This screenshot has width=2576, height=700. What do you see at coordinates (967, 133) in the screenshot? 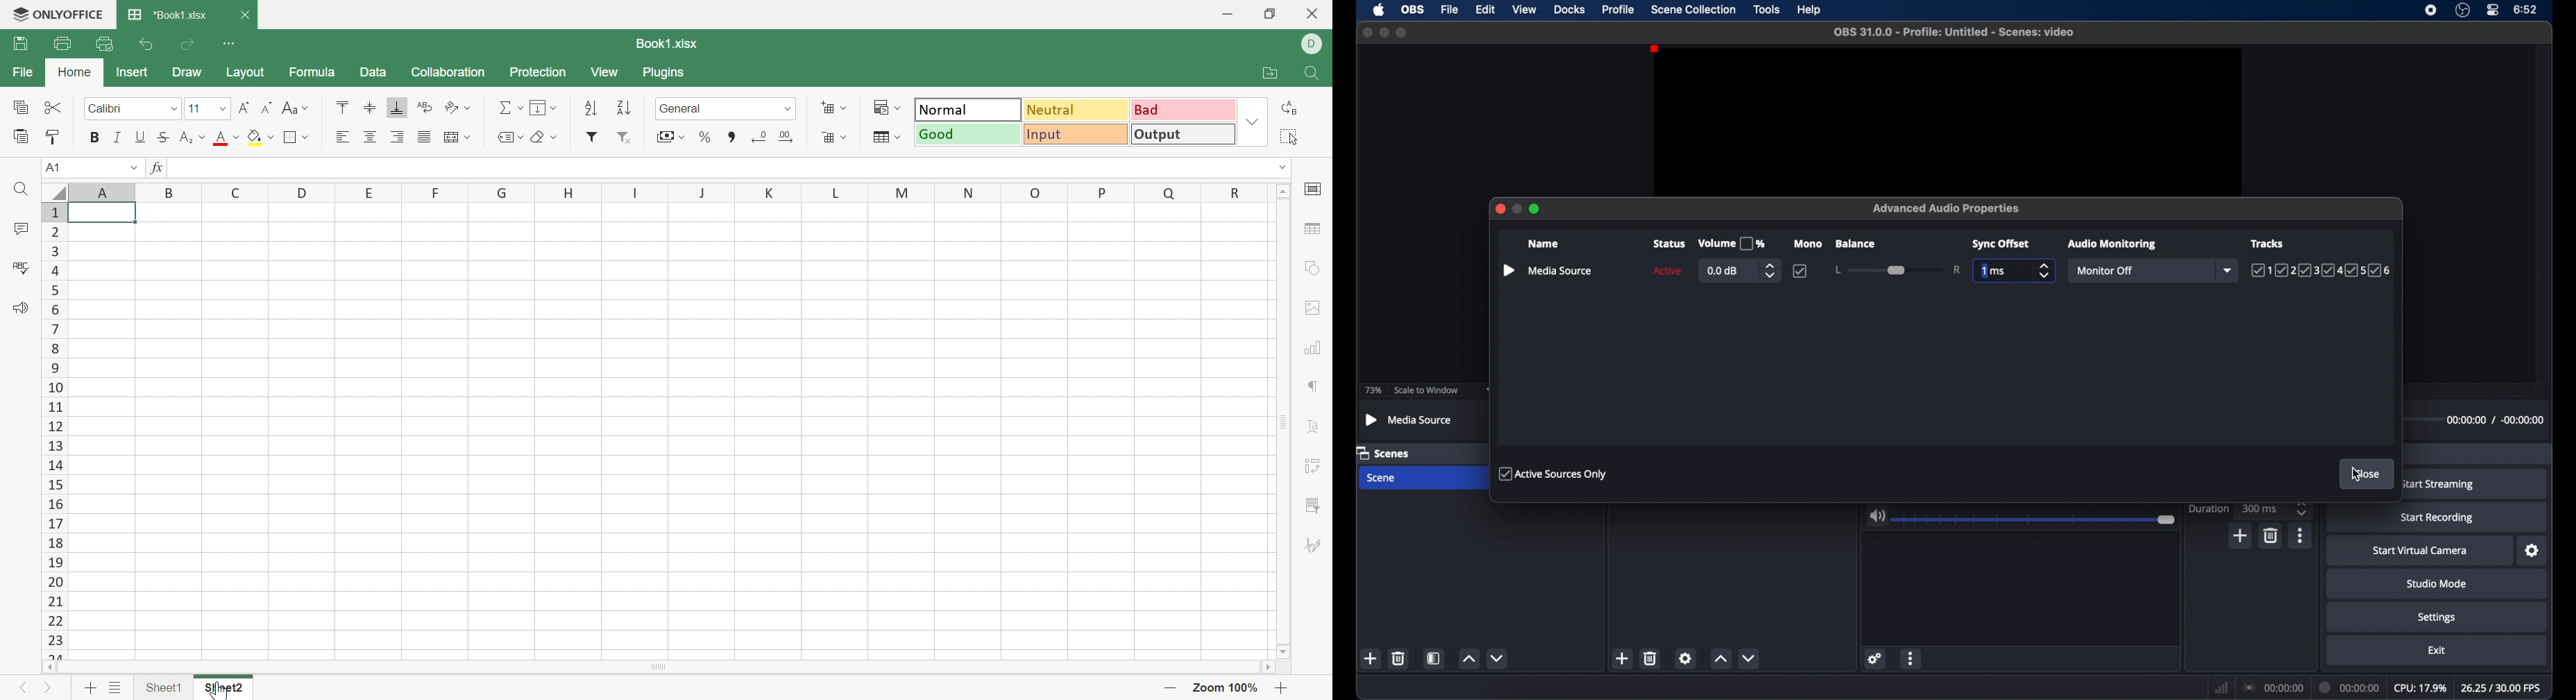
I see `Good` at bounding box center [967, 133].